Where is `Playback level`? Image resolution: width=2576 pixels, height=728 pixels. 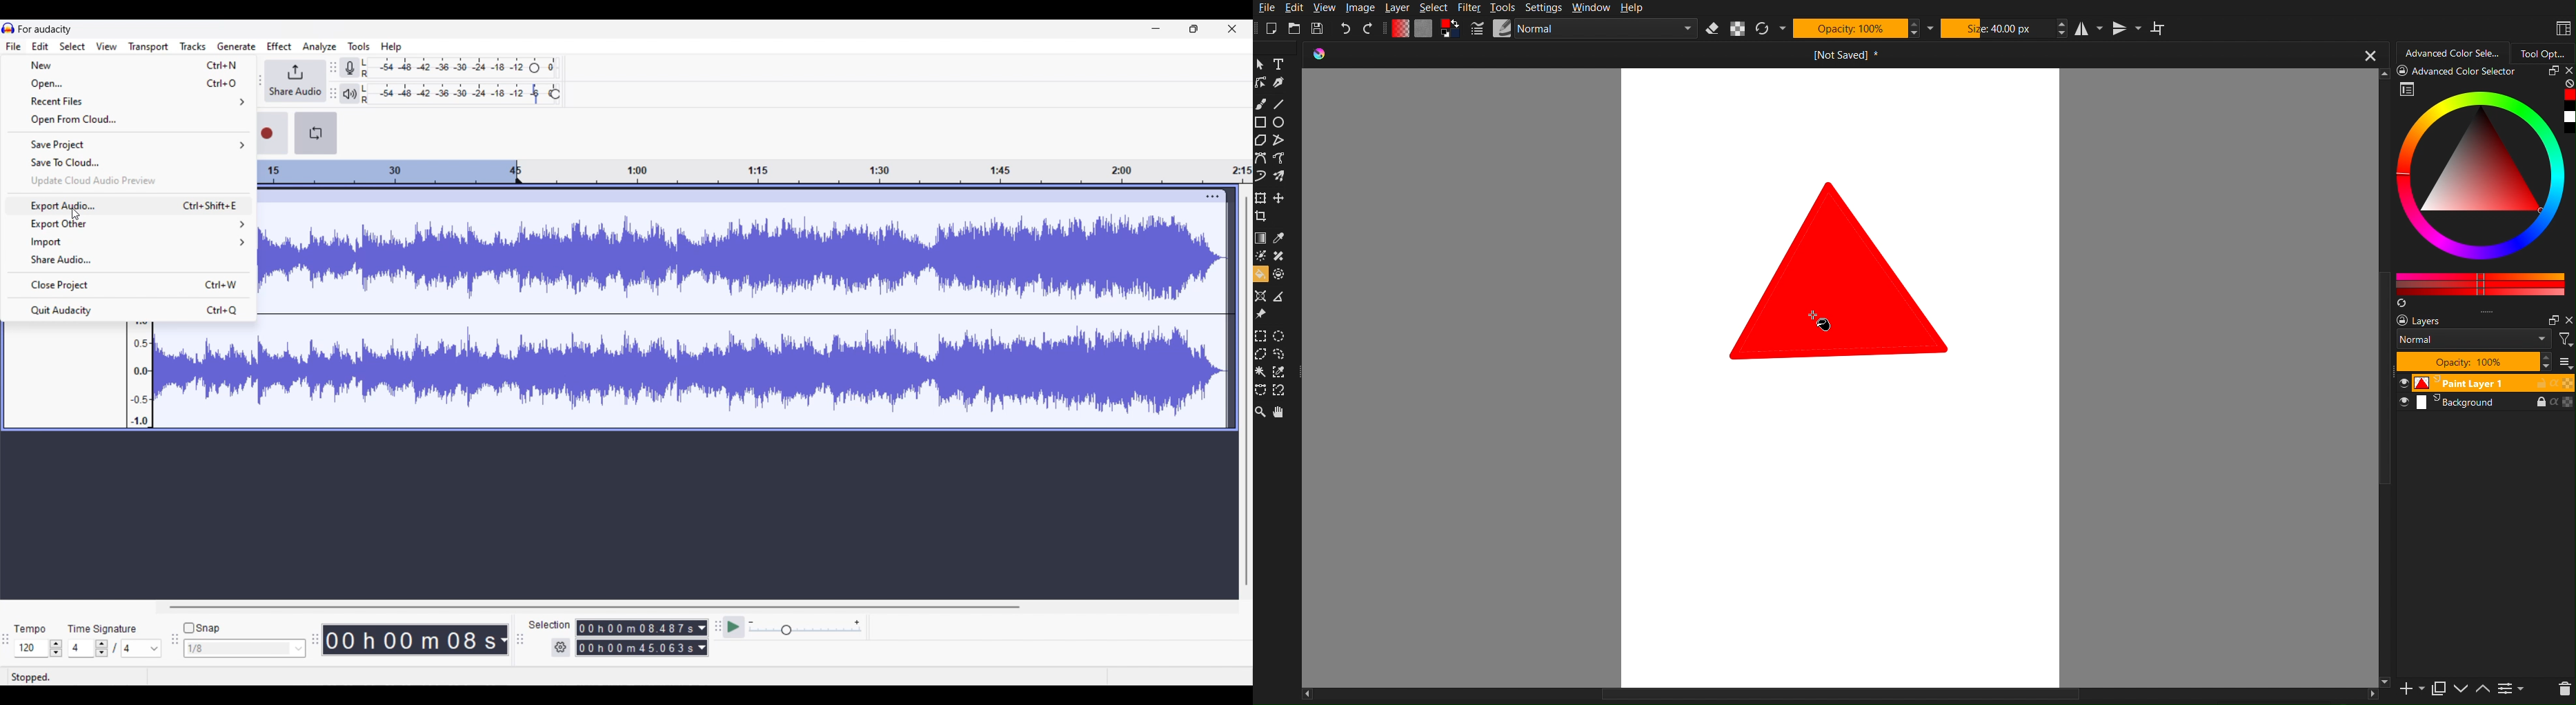
Playback level is located at coordinates (453, 94).